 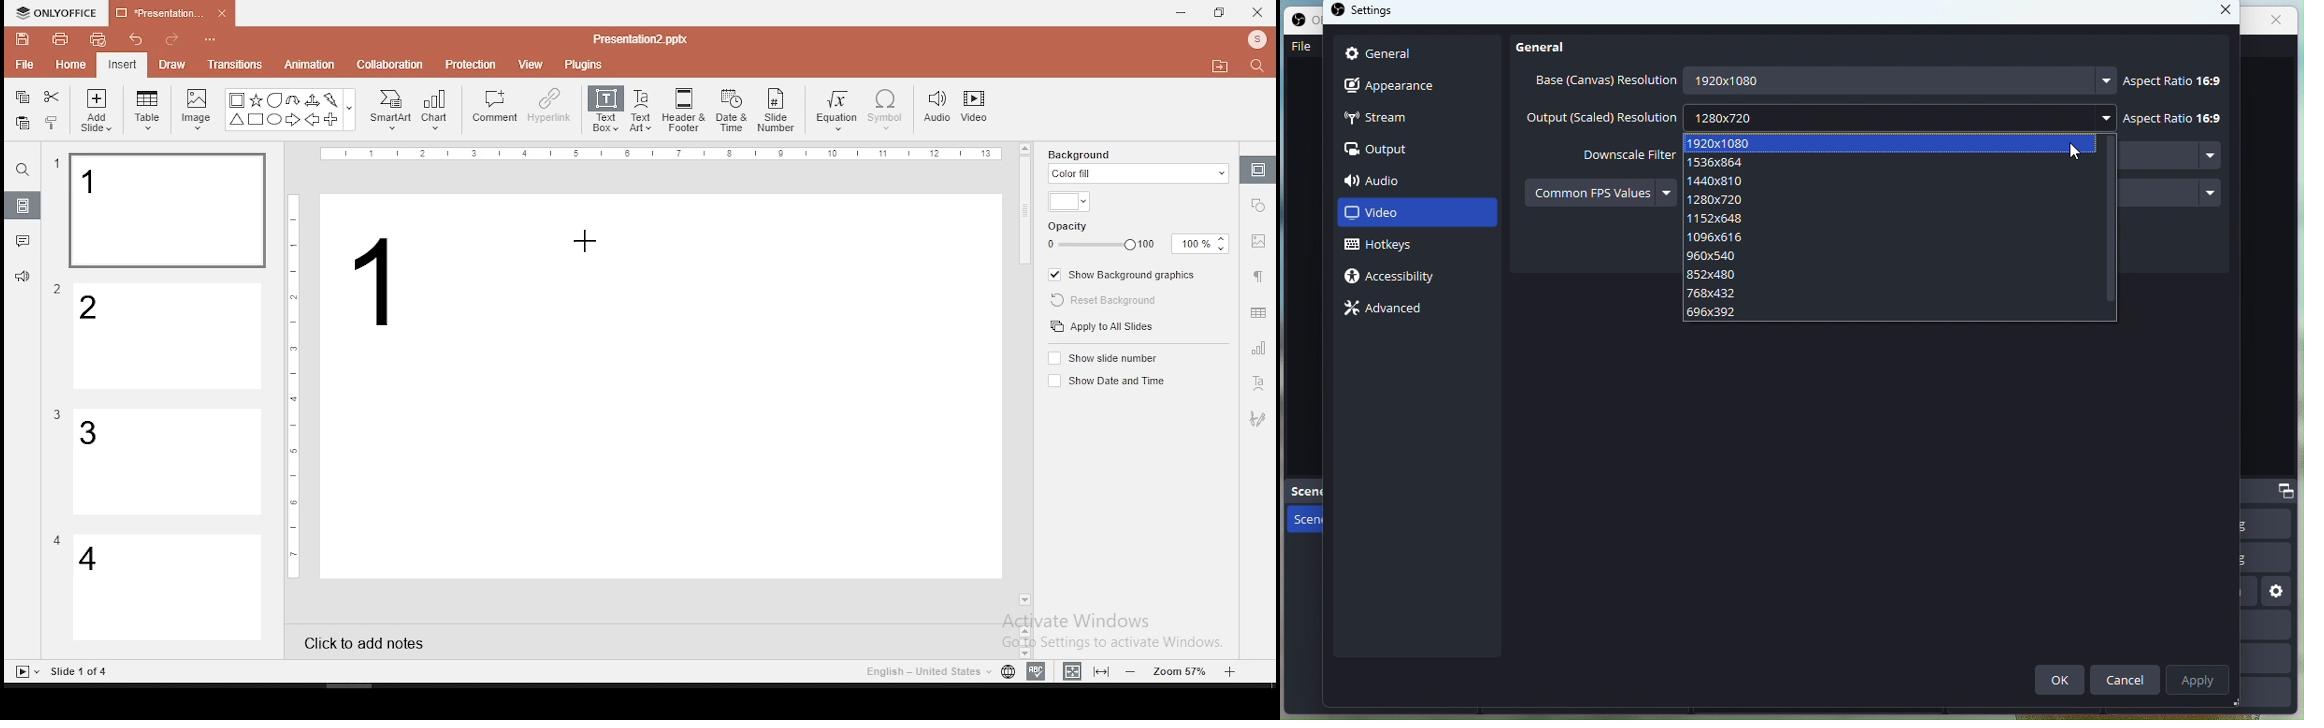 What do you see at coordinates (1665, 192) in the screenshot?
I see `more options` at bounding box center [1665, 192].